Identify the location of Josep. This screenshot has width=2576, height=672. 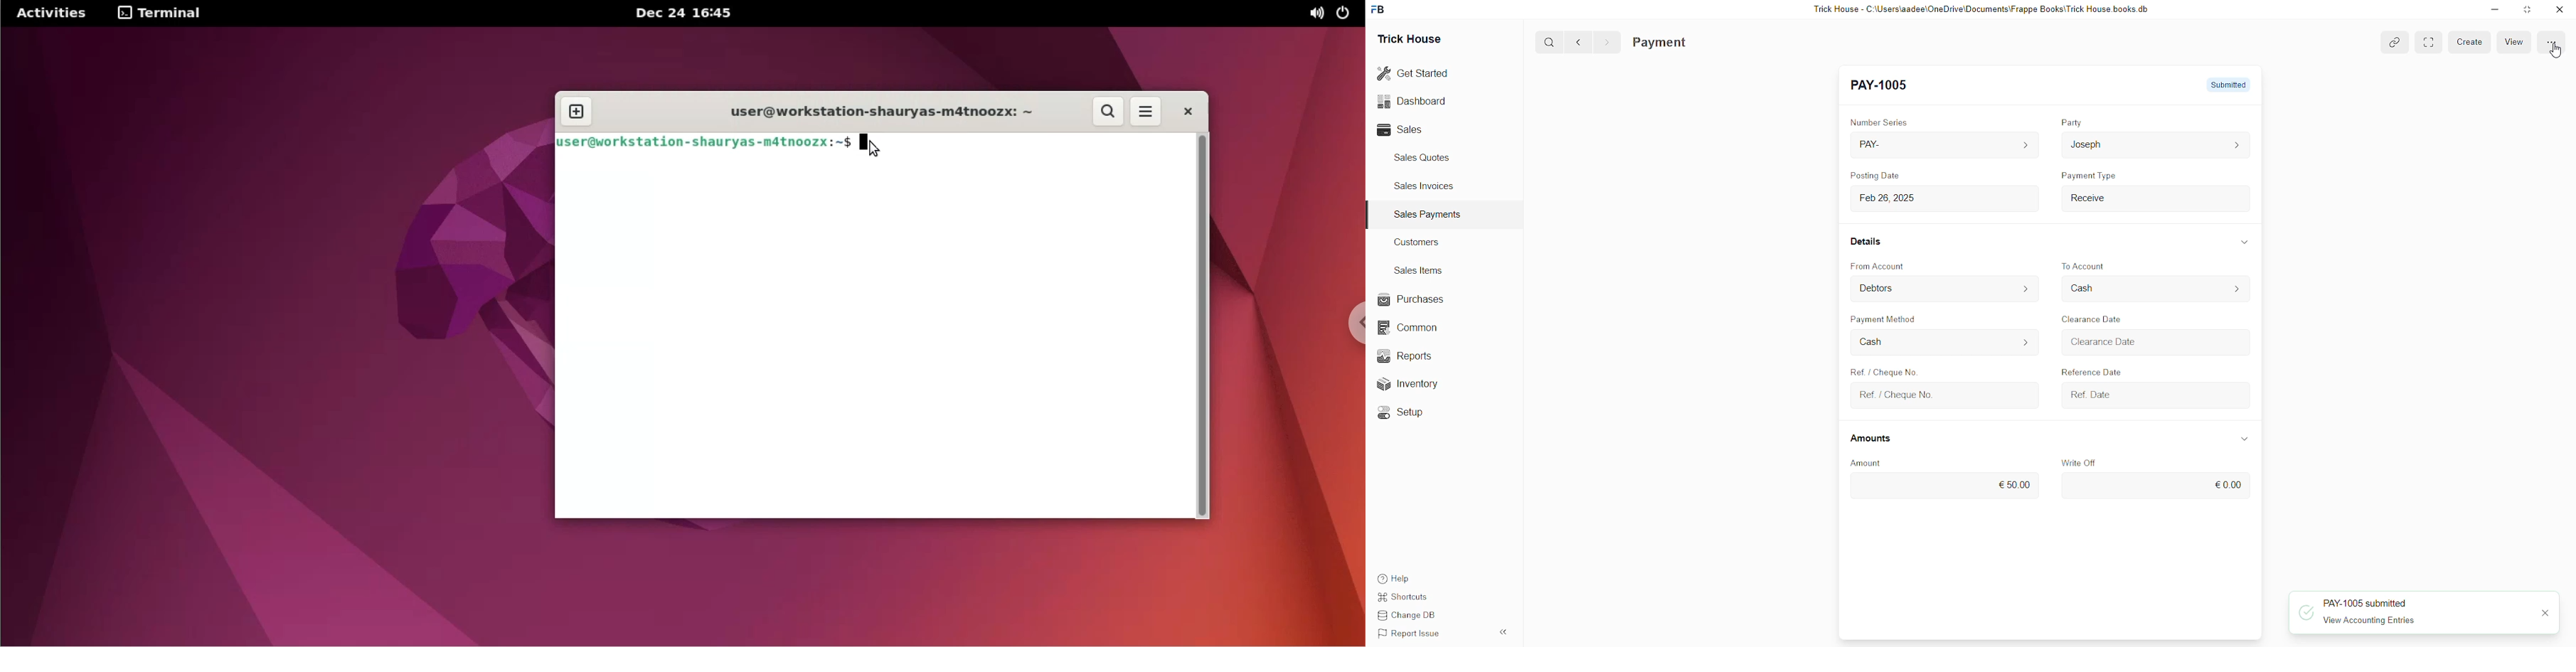
(2151, 144).